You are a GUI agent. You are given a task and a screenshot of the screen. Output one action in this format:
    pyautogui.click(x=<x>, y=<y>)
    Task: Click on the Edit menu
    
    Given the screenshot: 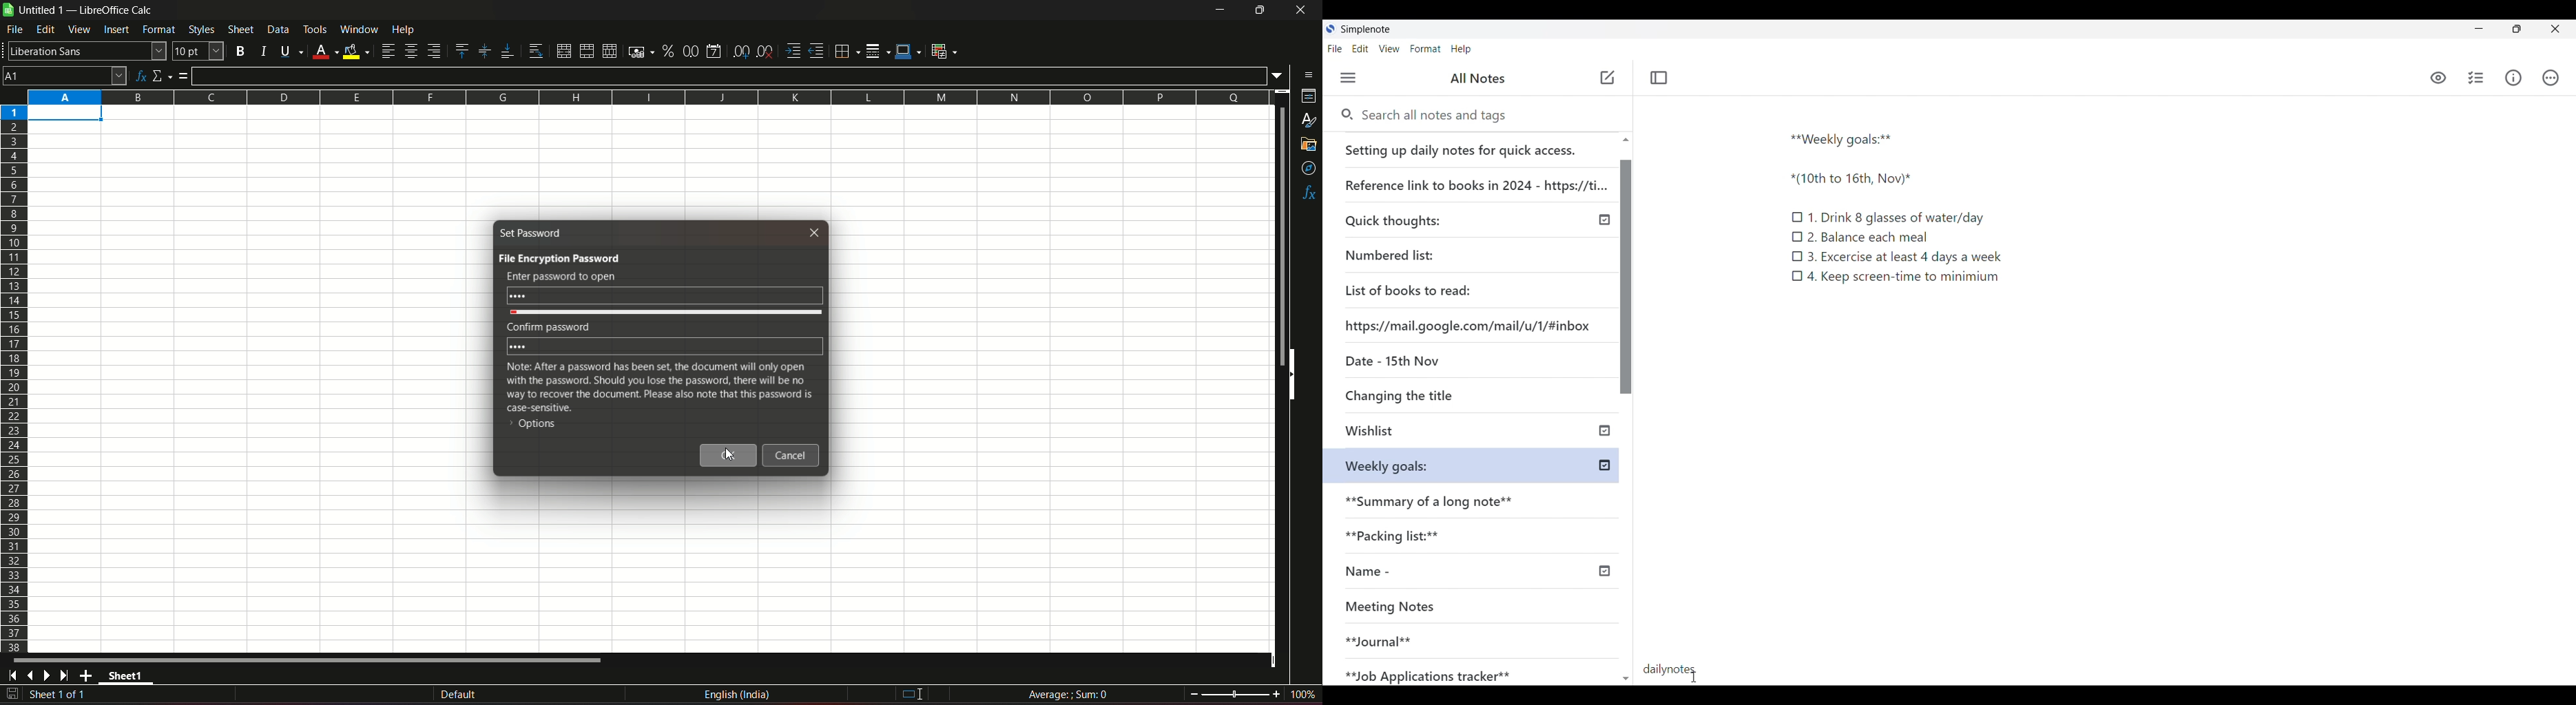 What is the action you would take?
    pyautogui.click(x=1360, y=49)
    